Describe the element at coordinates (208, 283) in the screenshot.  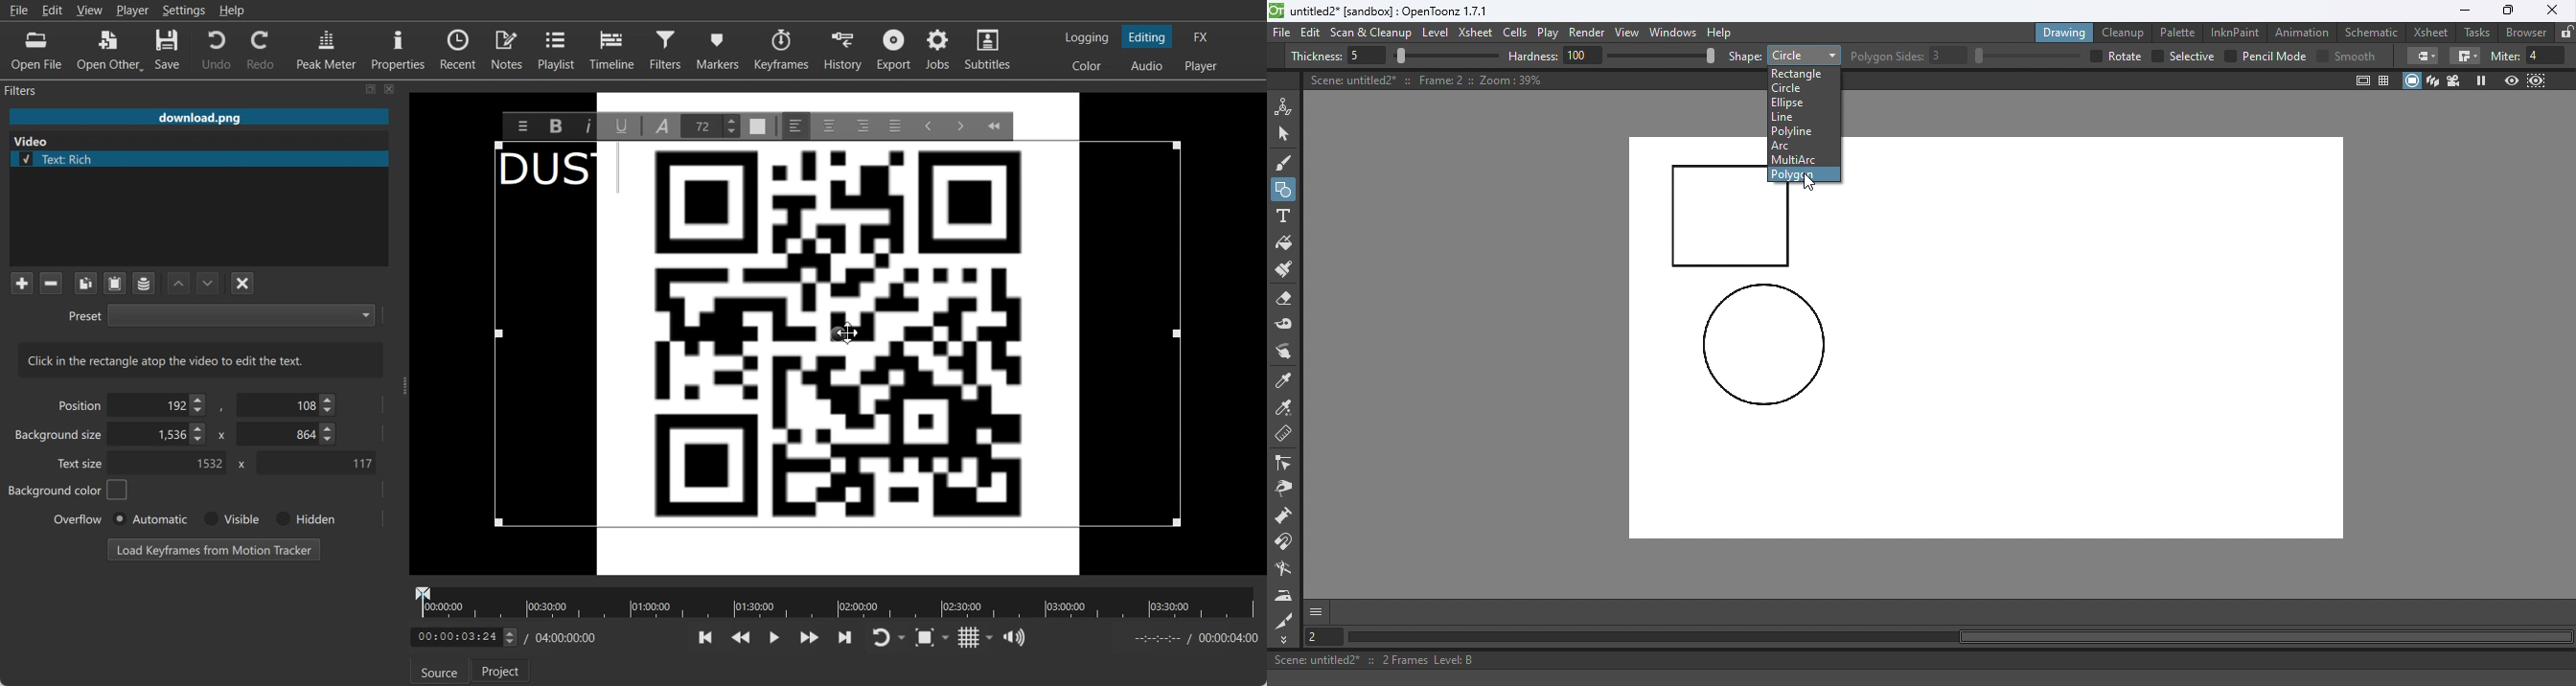
I see `Move Filter Down` at that location.